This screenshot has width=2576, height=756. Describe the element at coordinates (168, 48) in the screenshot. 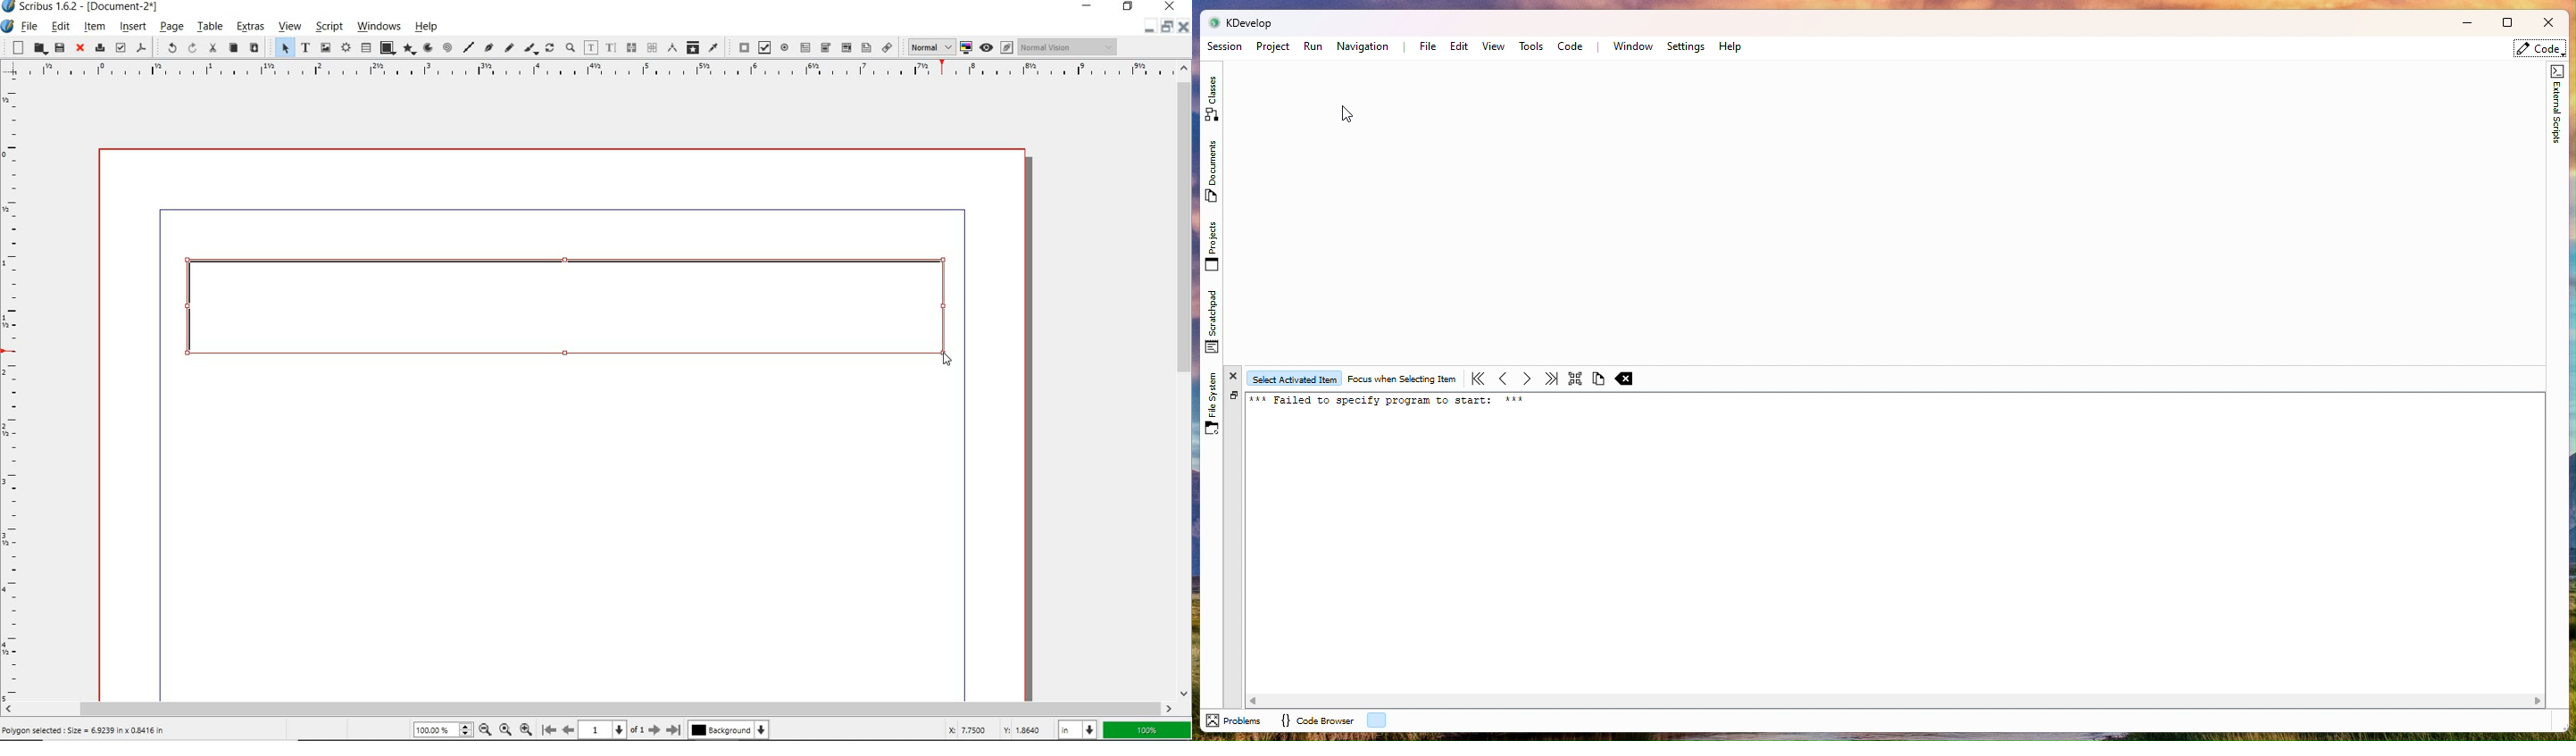

I see `undo` at that location.